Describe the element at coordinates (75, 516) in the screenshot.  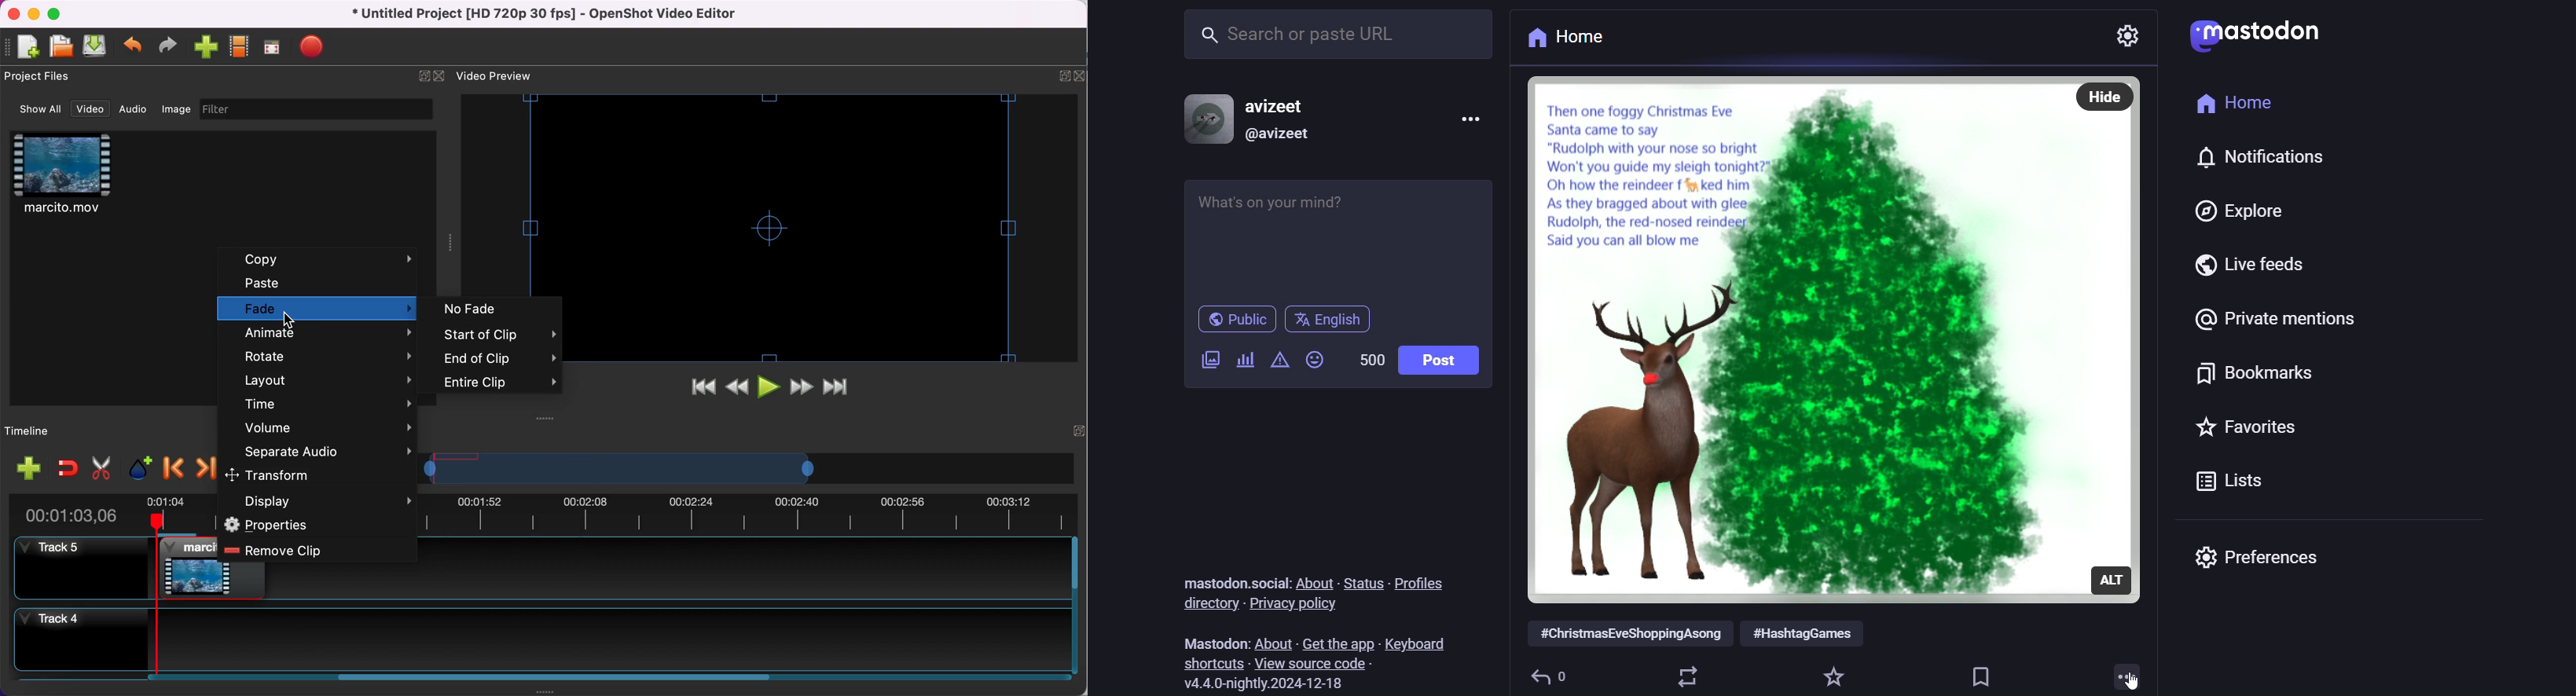
I see `duration` at that location.